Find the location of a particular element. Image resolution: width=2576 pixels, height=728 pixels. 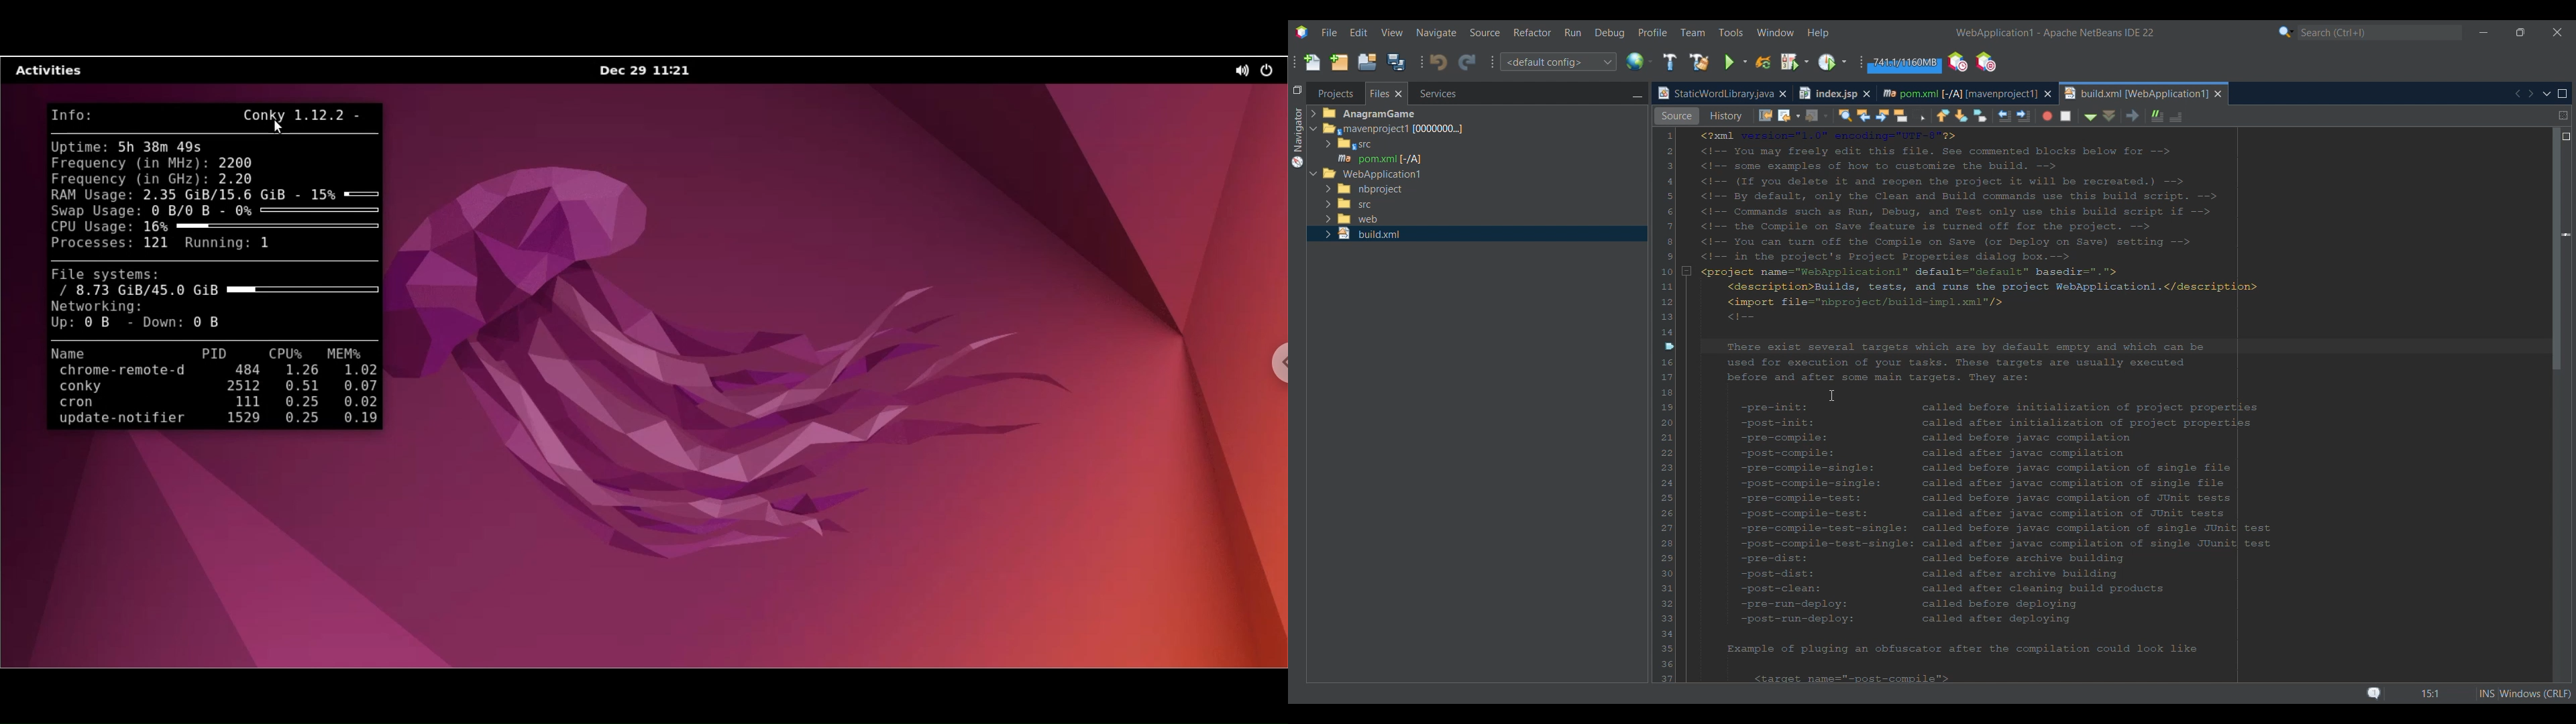

New file is located at coordinates (1311, 62).